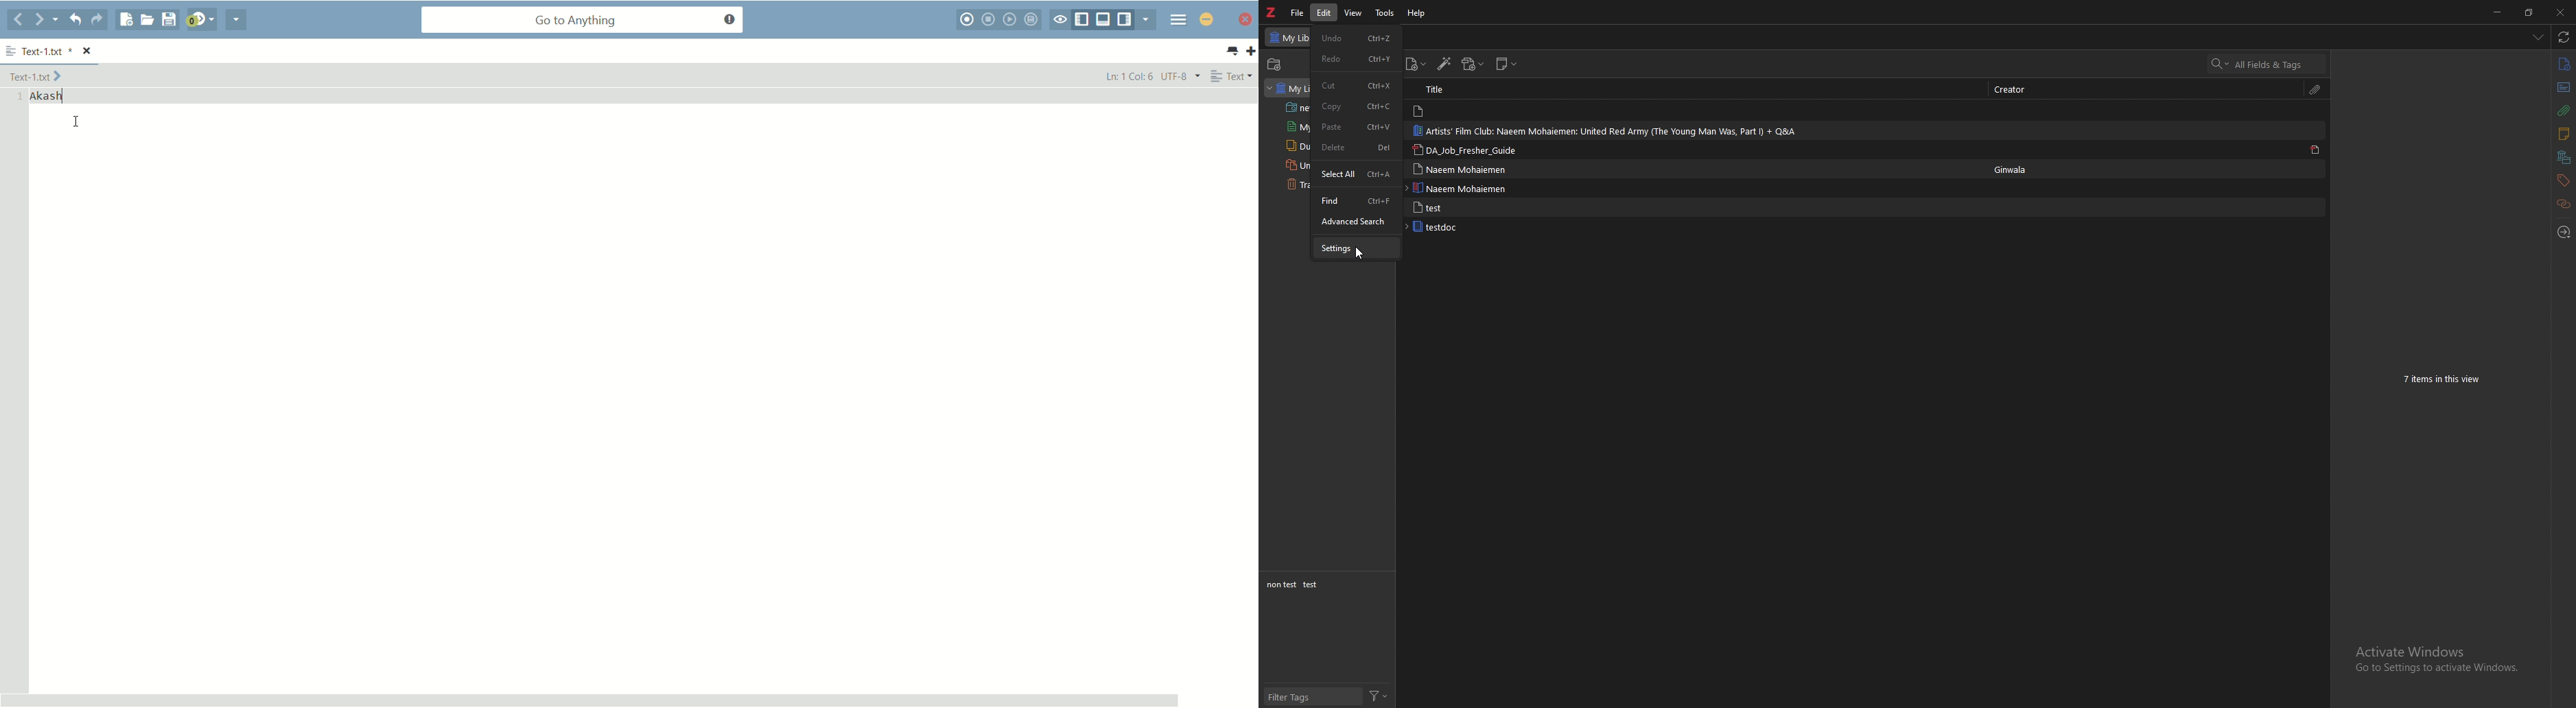 This screenshot has height=728, width=2576. What do you see at coordinates (2538, 37) in the screenshot?
I see `list all items` at bounding box center [2538, 37].